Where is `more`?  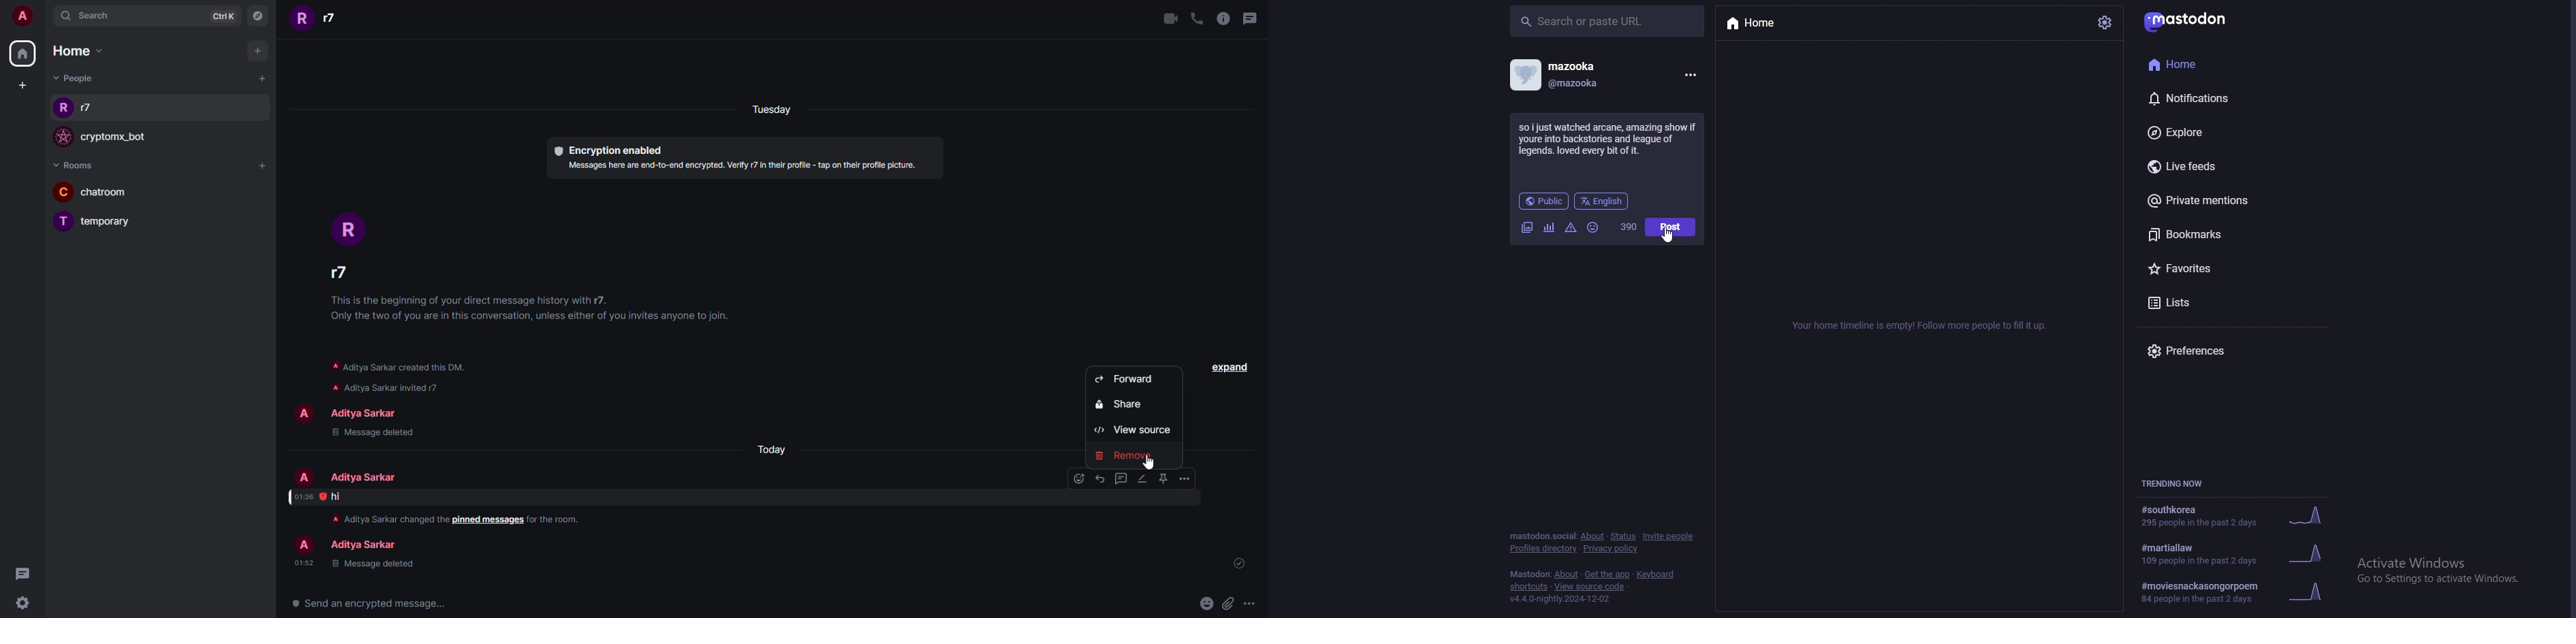
more is located at coordinates (1185, 479).